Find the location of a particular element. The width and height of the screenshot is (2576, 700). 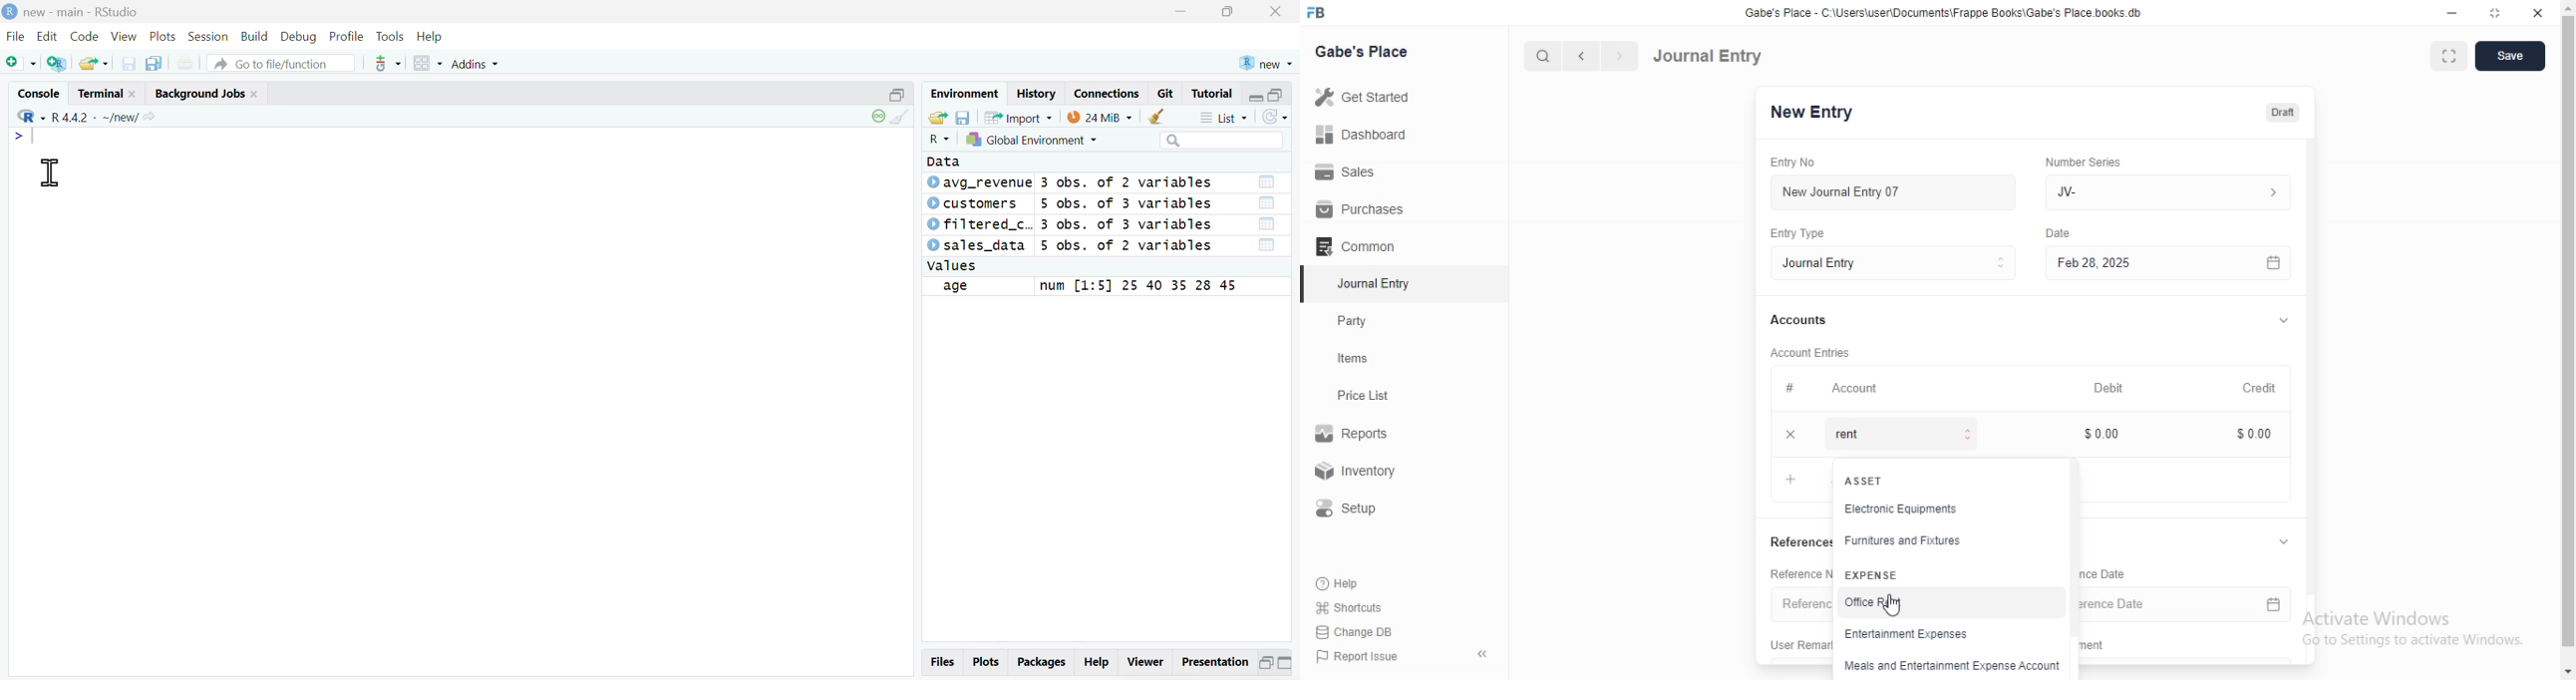

JV- is located at coordinates (2175, 192).